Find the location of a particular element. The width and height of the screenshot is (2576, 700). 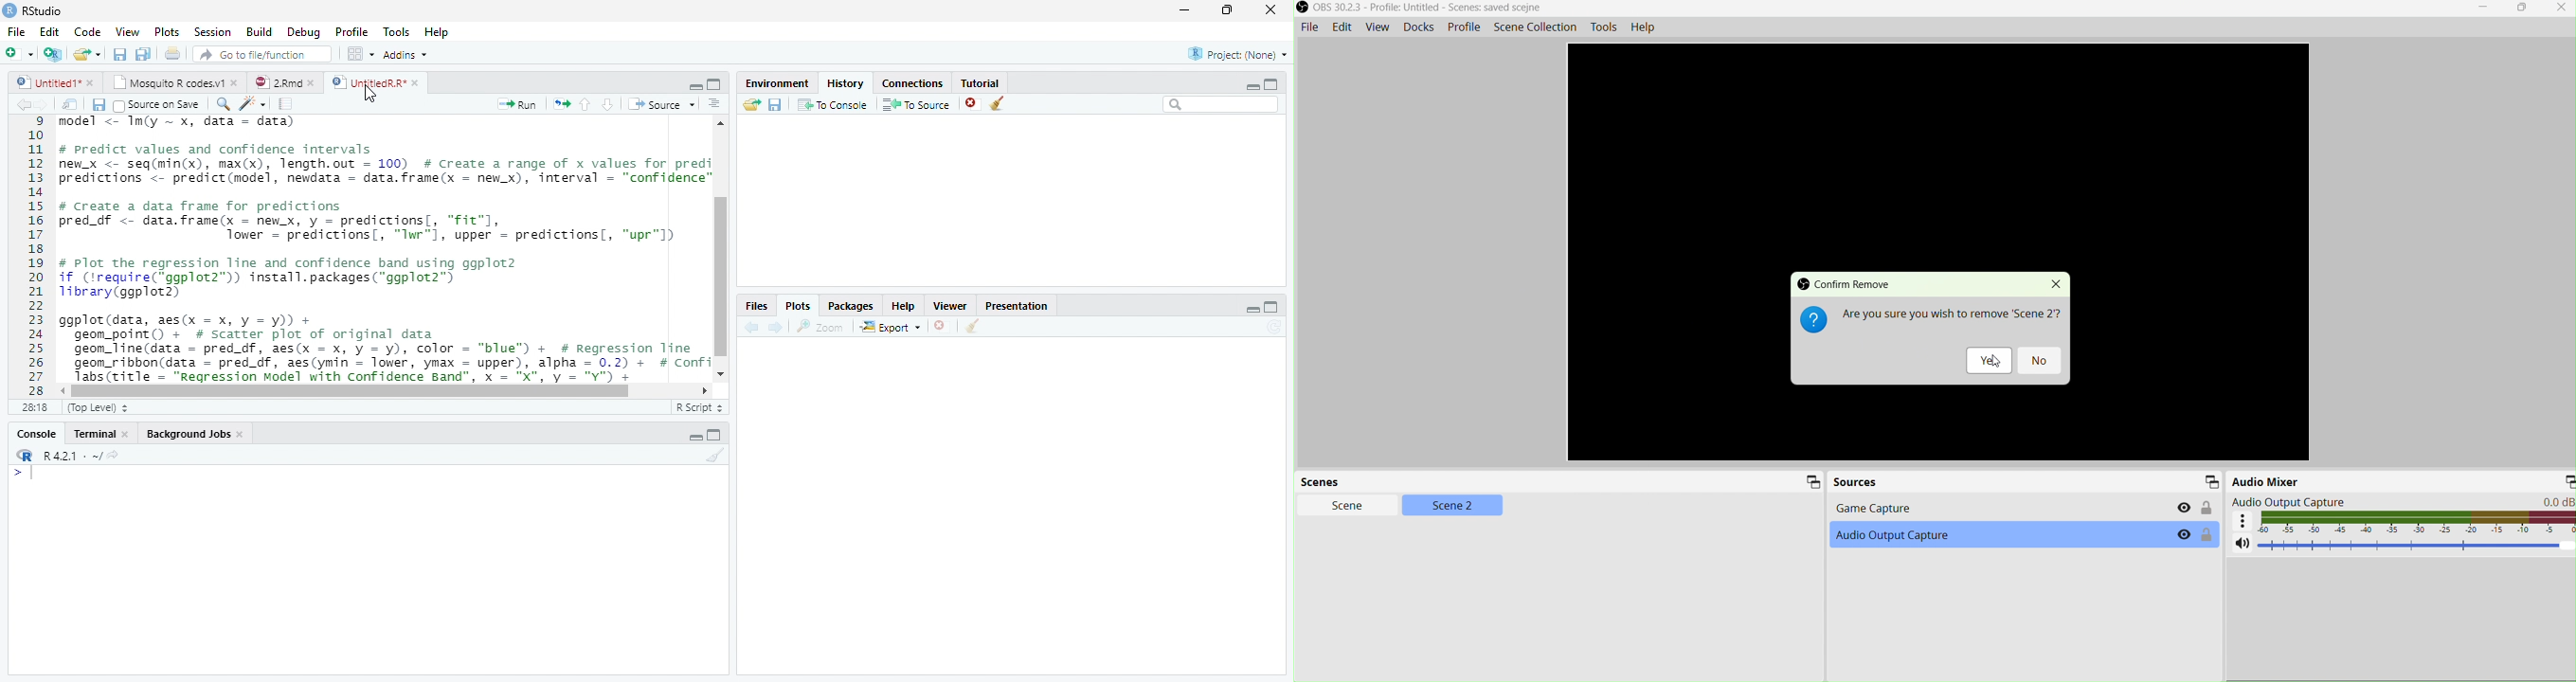

Environment is located at coordinates (777, 83).